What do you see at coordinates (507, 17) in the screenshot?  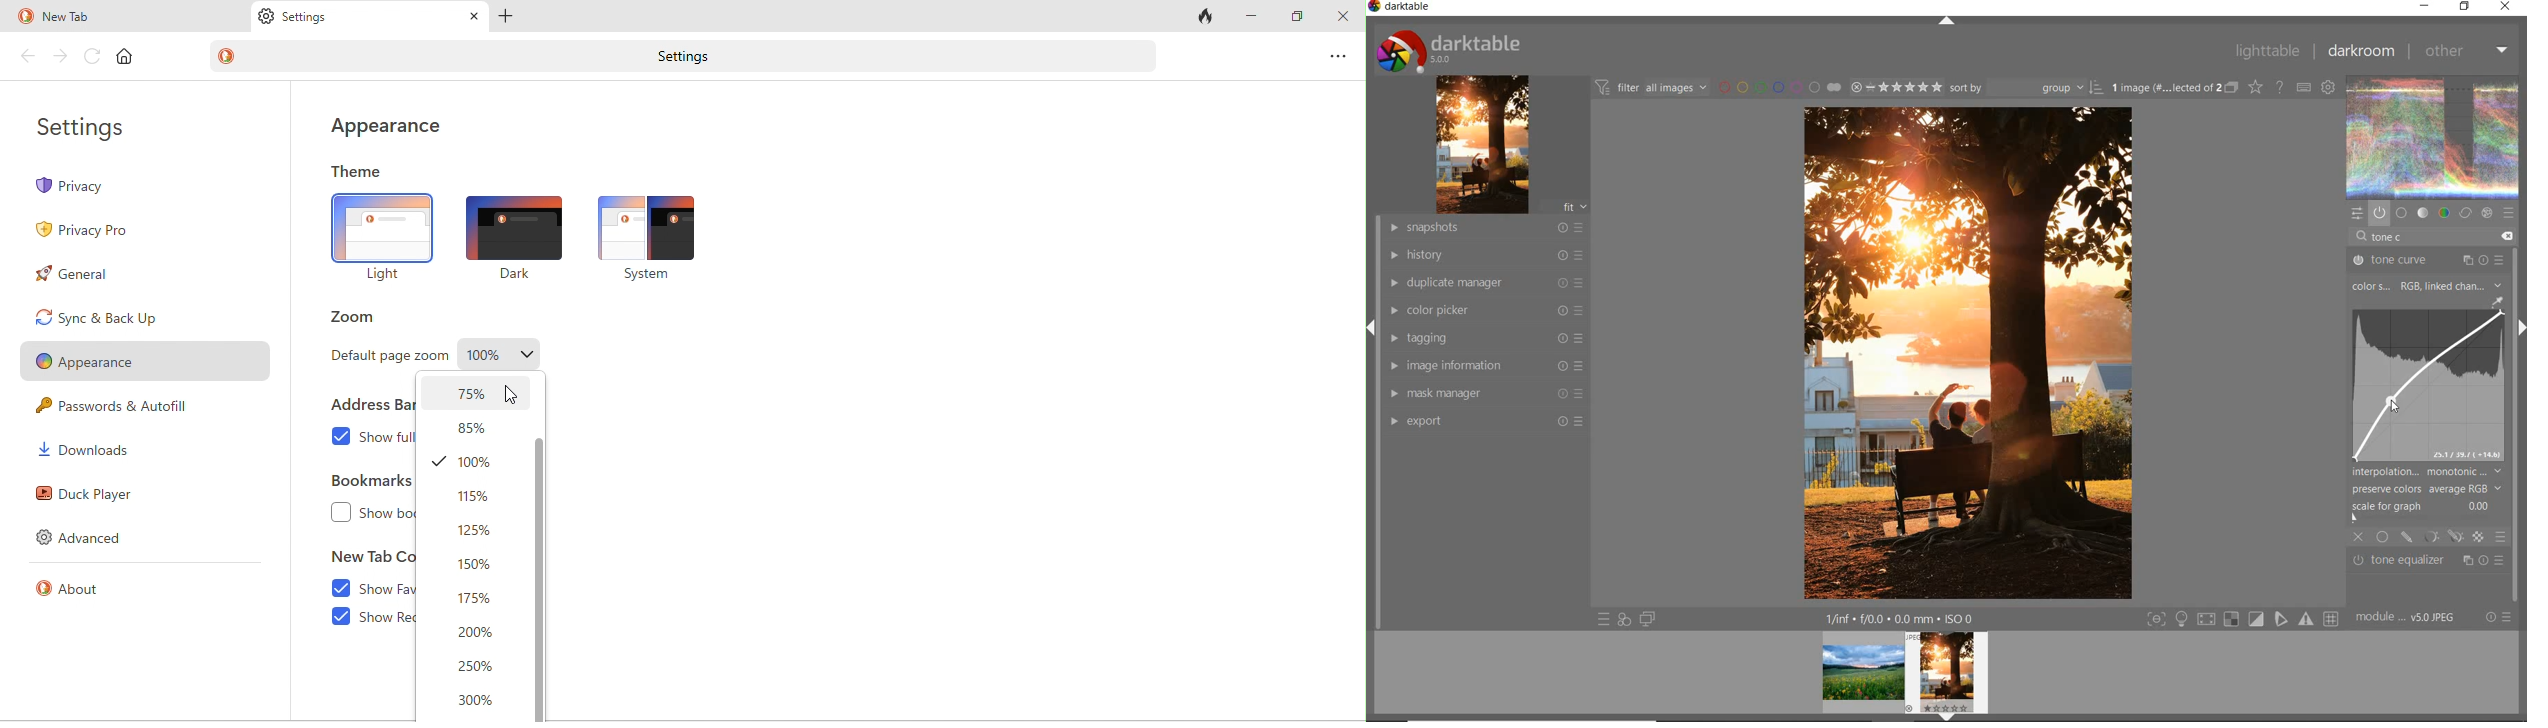 I see `add` at bounding box center [507, 17].